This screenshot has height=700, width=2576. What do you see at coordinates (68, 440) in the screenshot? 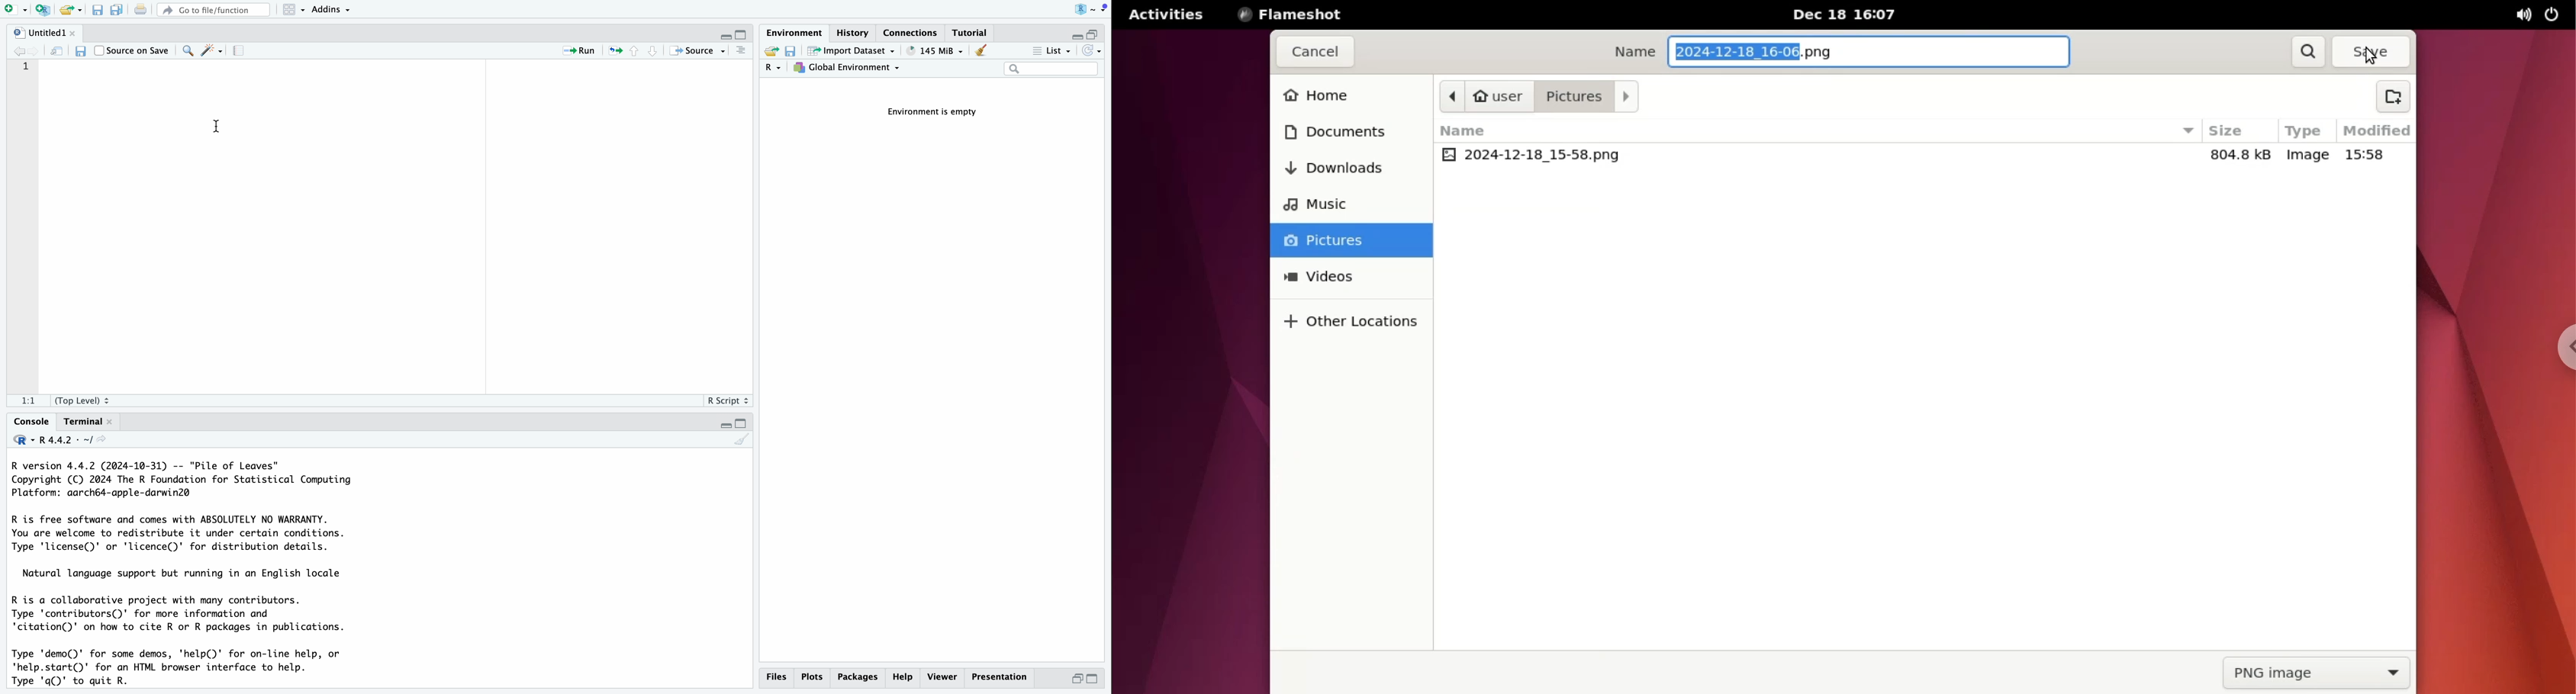
I see `R 4.4.2 . ~/` at bounding box center [68, 440].